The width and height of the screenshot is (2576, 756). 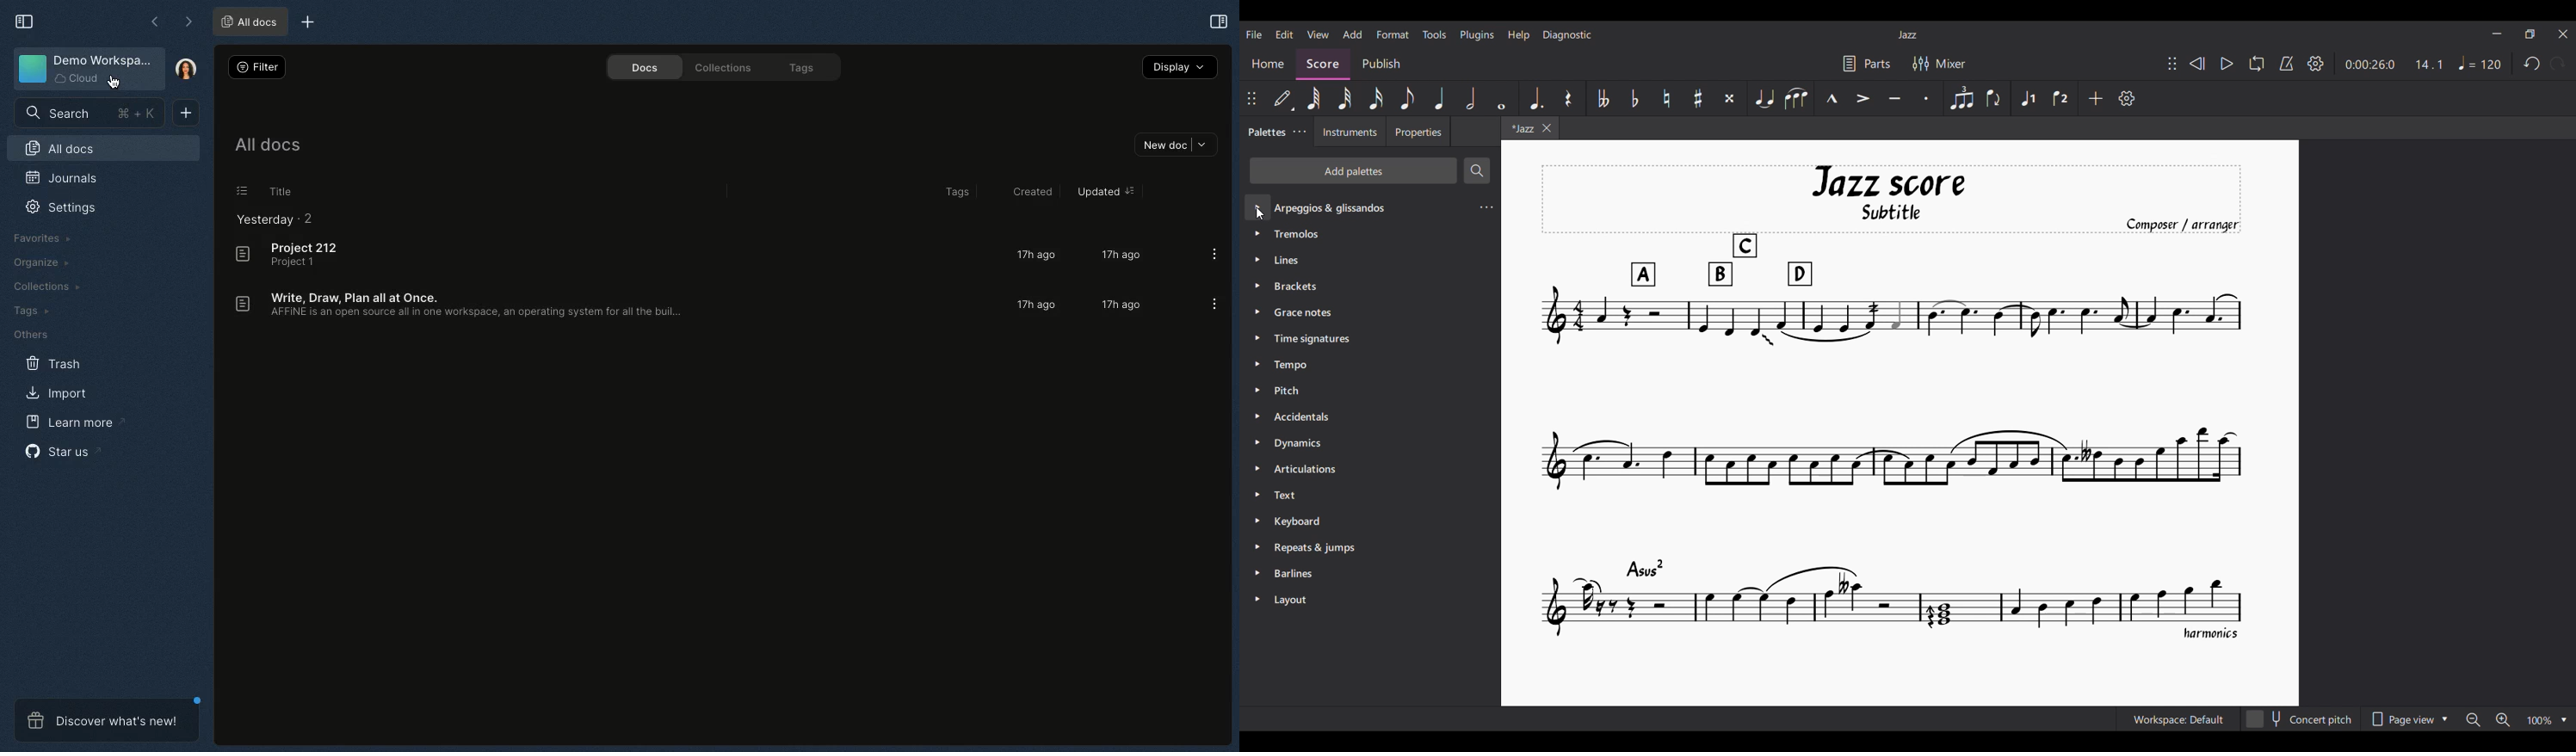 What do you see at coordinates (2559, 63) in the screenshot?
I see `Redo` at bounding box center [2559, 63].